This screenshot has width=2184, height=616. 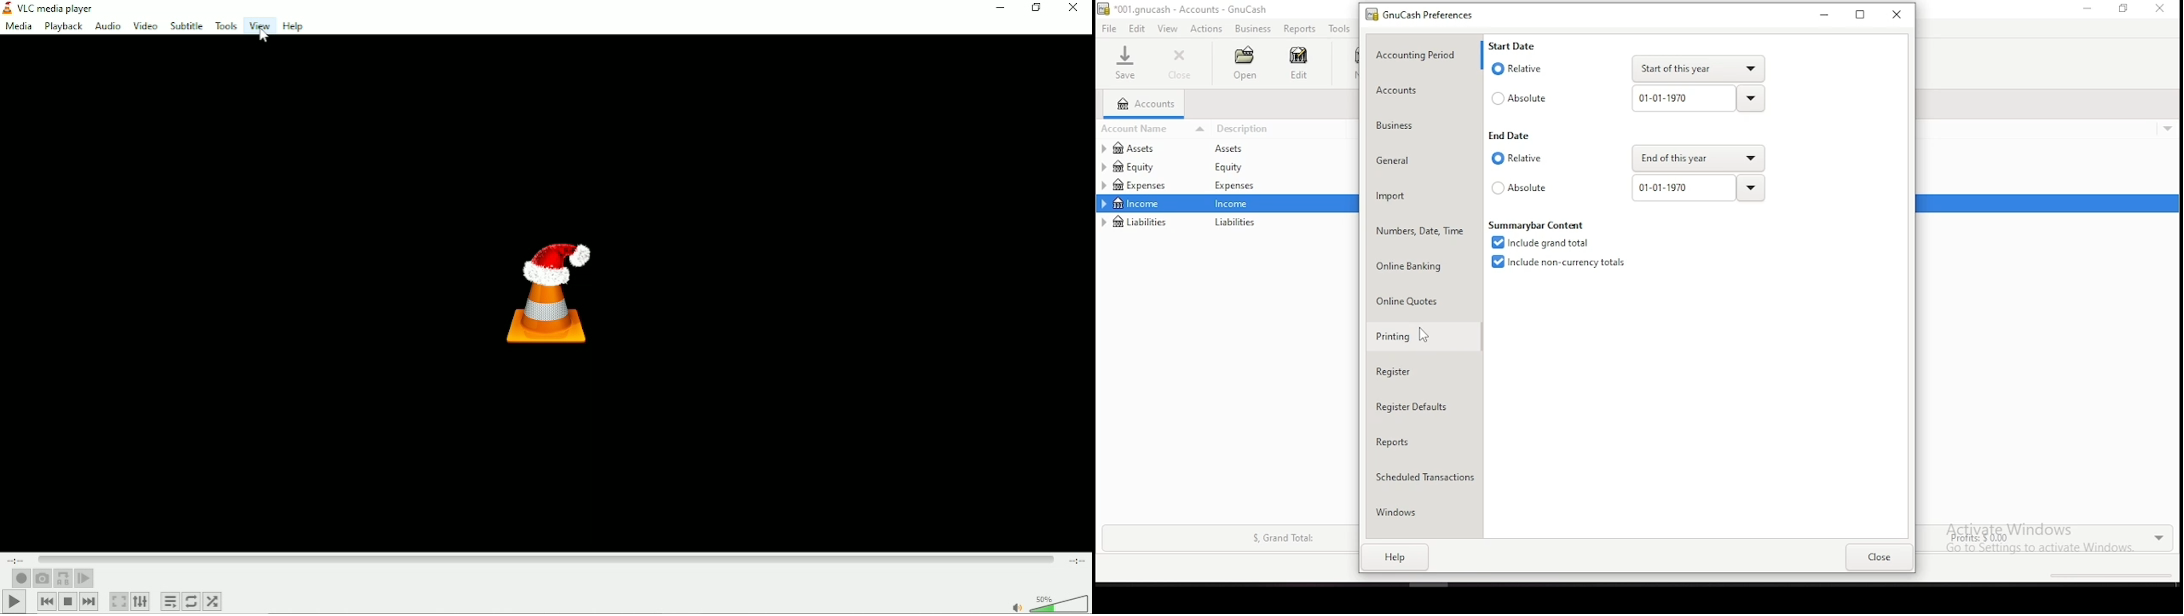 I want to click on Help, so click(x=294, y=26).